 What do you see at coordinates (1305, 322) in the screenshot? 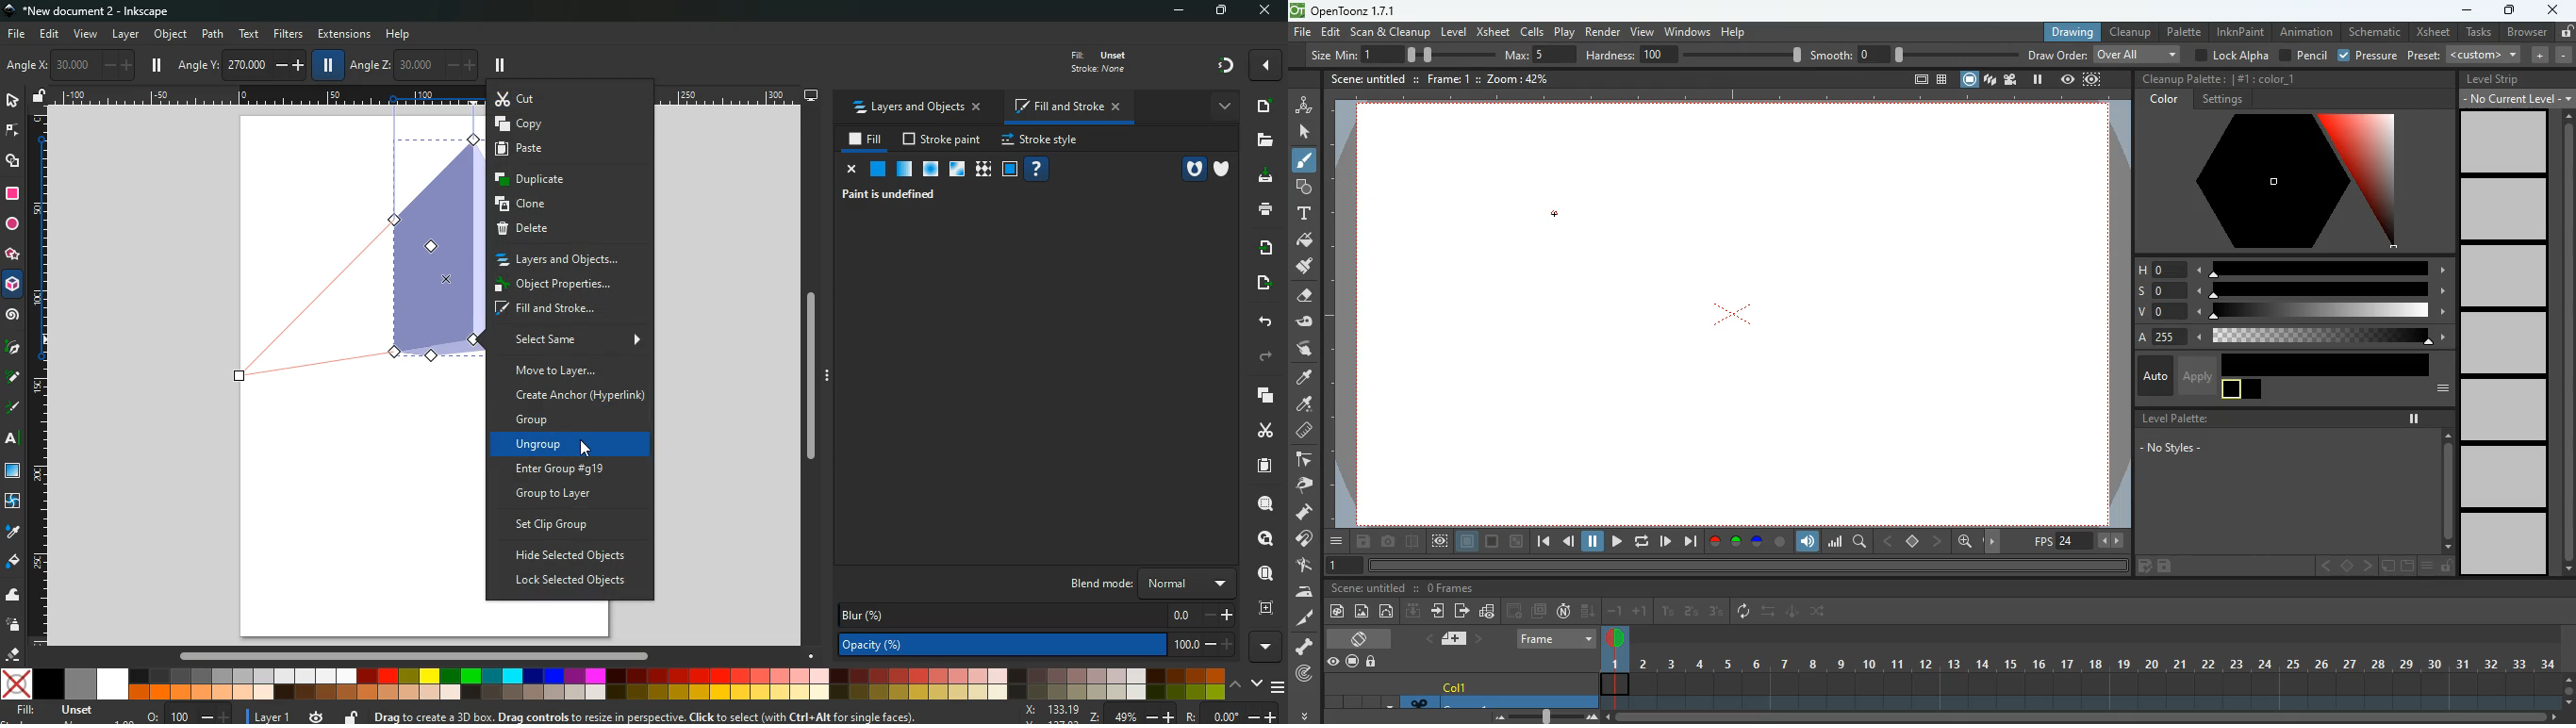
I see `glue` at bounding box center [1305, 322].